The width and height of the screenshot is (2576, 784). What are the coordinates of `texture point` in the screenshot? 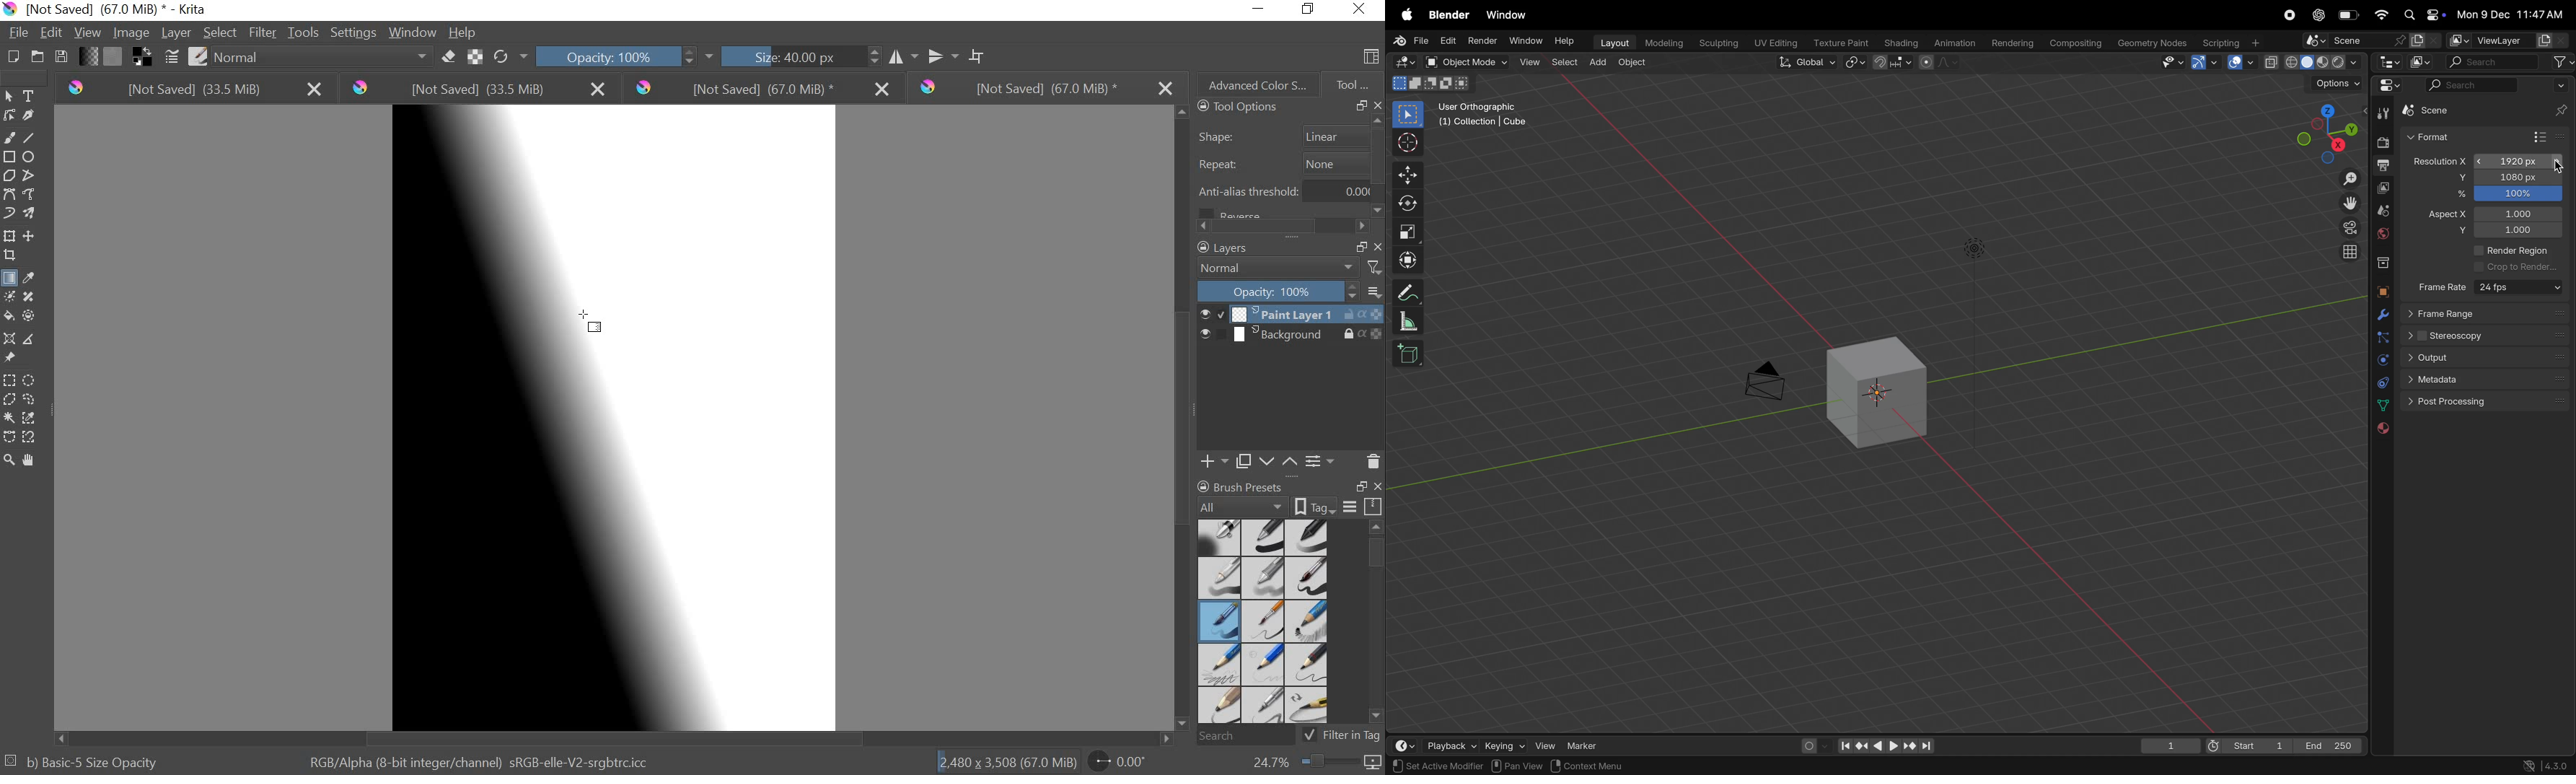 It's located at (1842, 42).